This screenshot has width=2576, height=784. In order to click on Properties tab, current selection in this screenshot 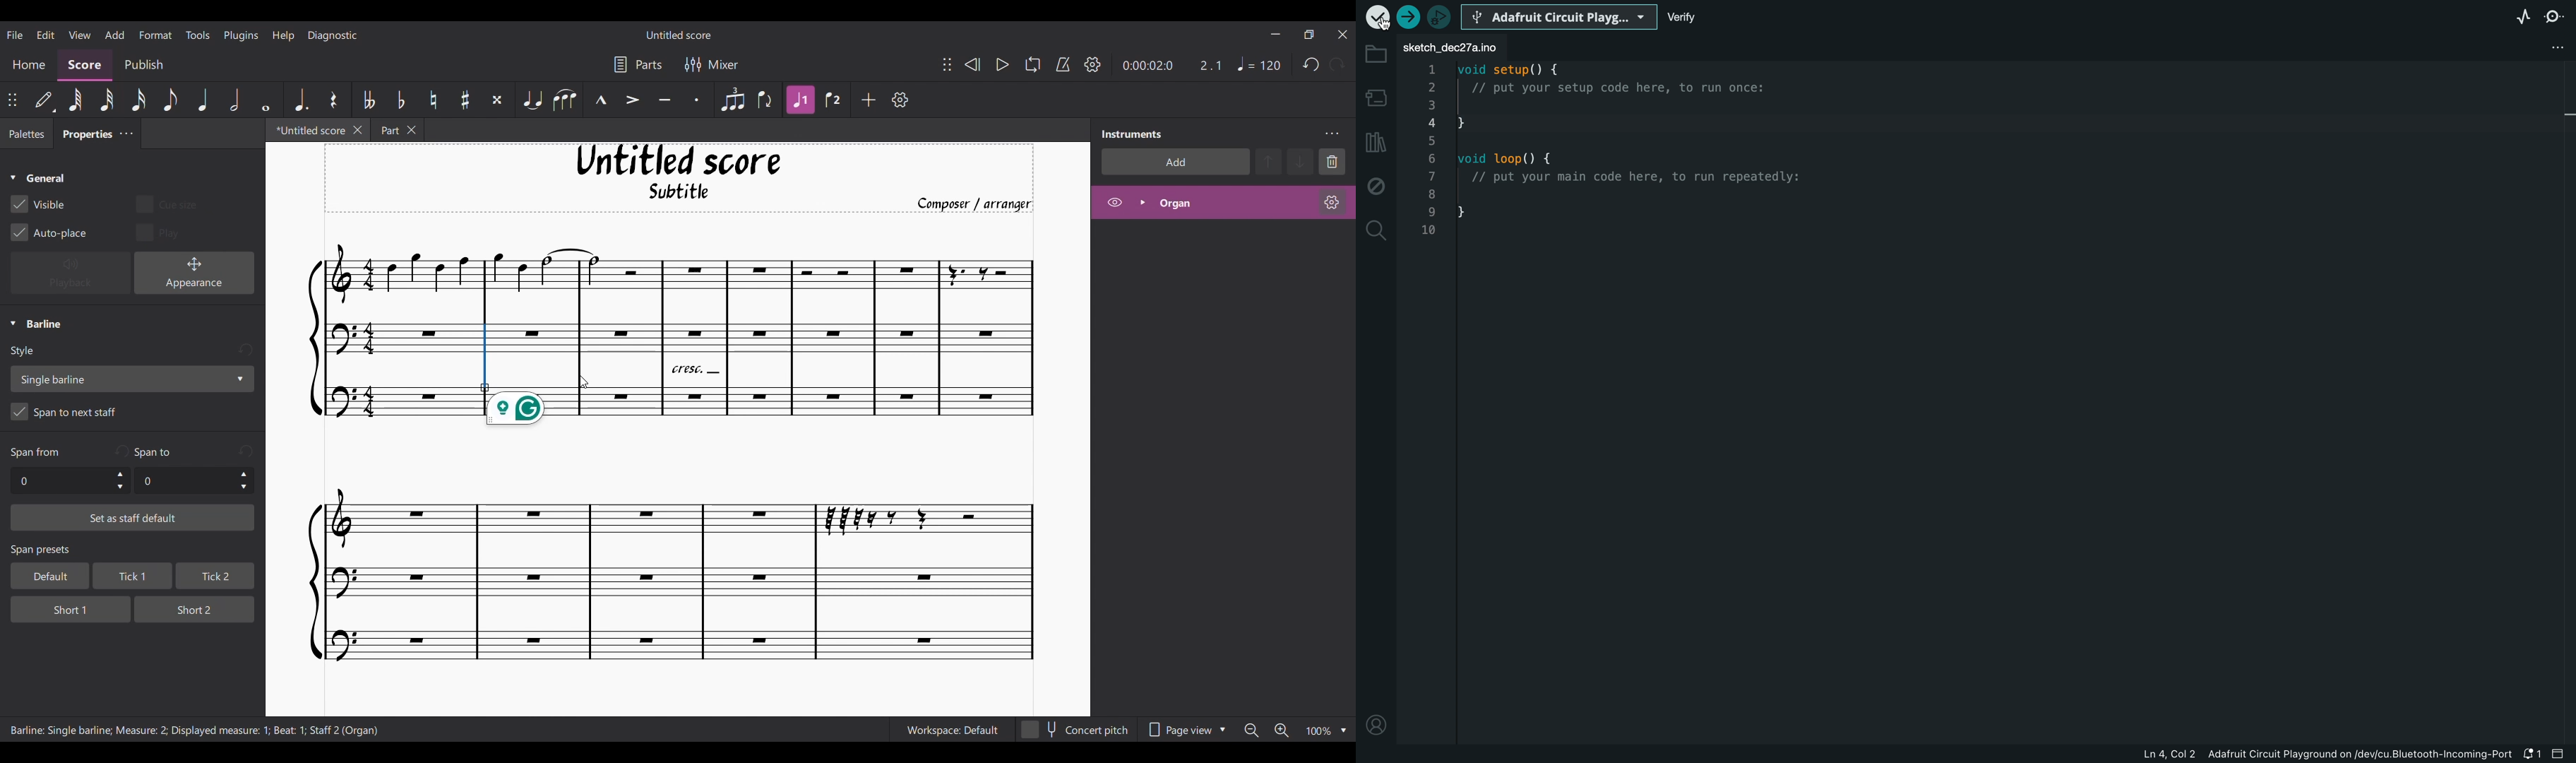, I will do `click(83, 136)`.